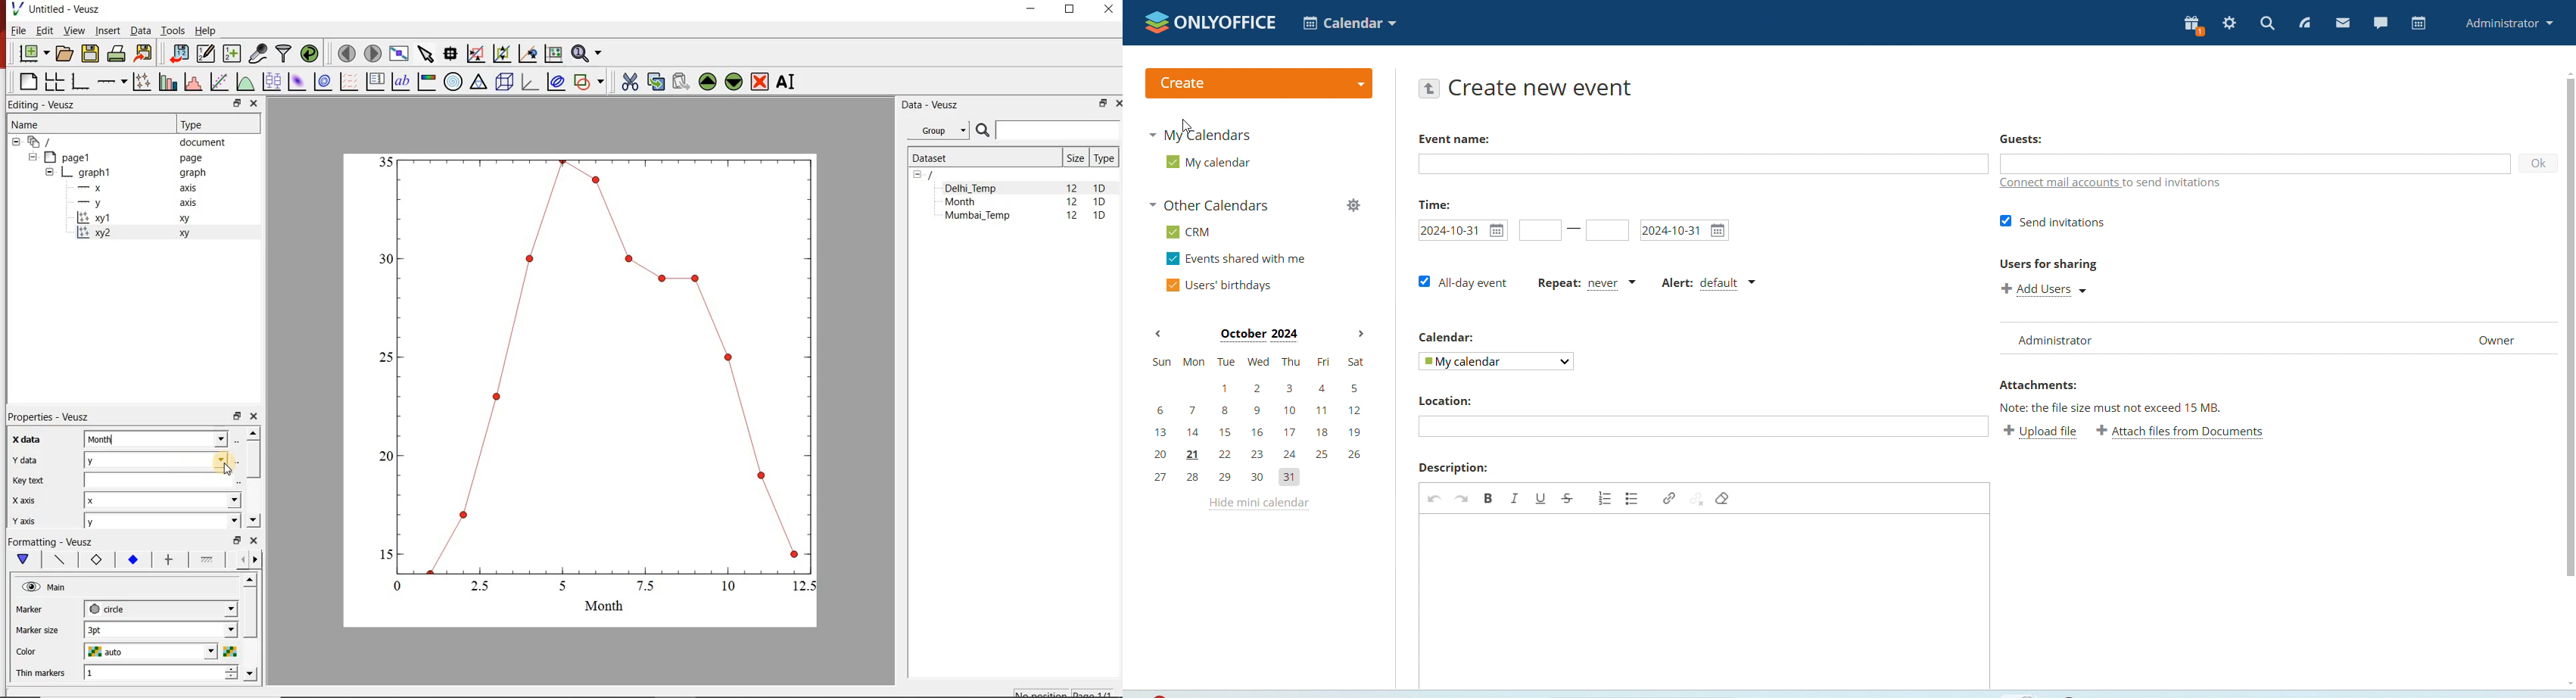 This screenshot has width=2576, height=700. What do you see at coordinates (161, 609) in the screenshot?
I see `circle` at bounding box center [161, 609].